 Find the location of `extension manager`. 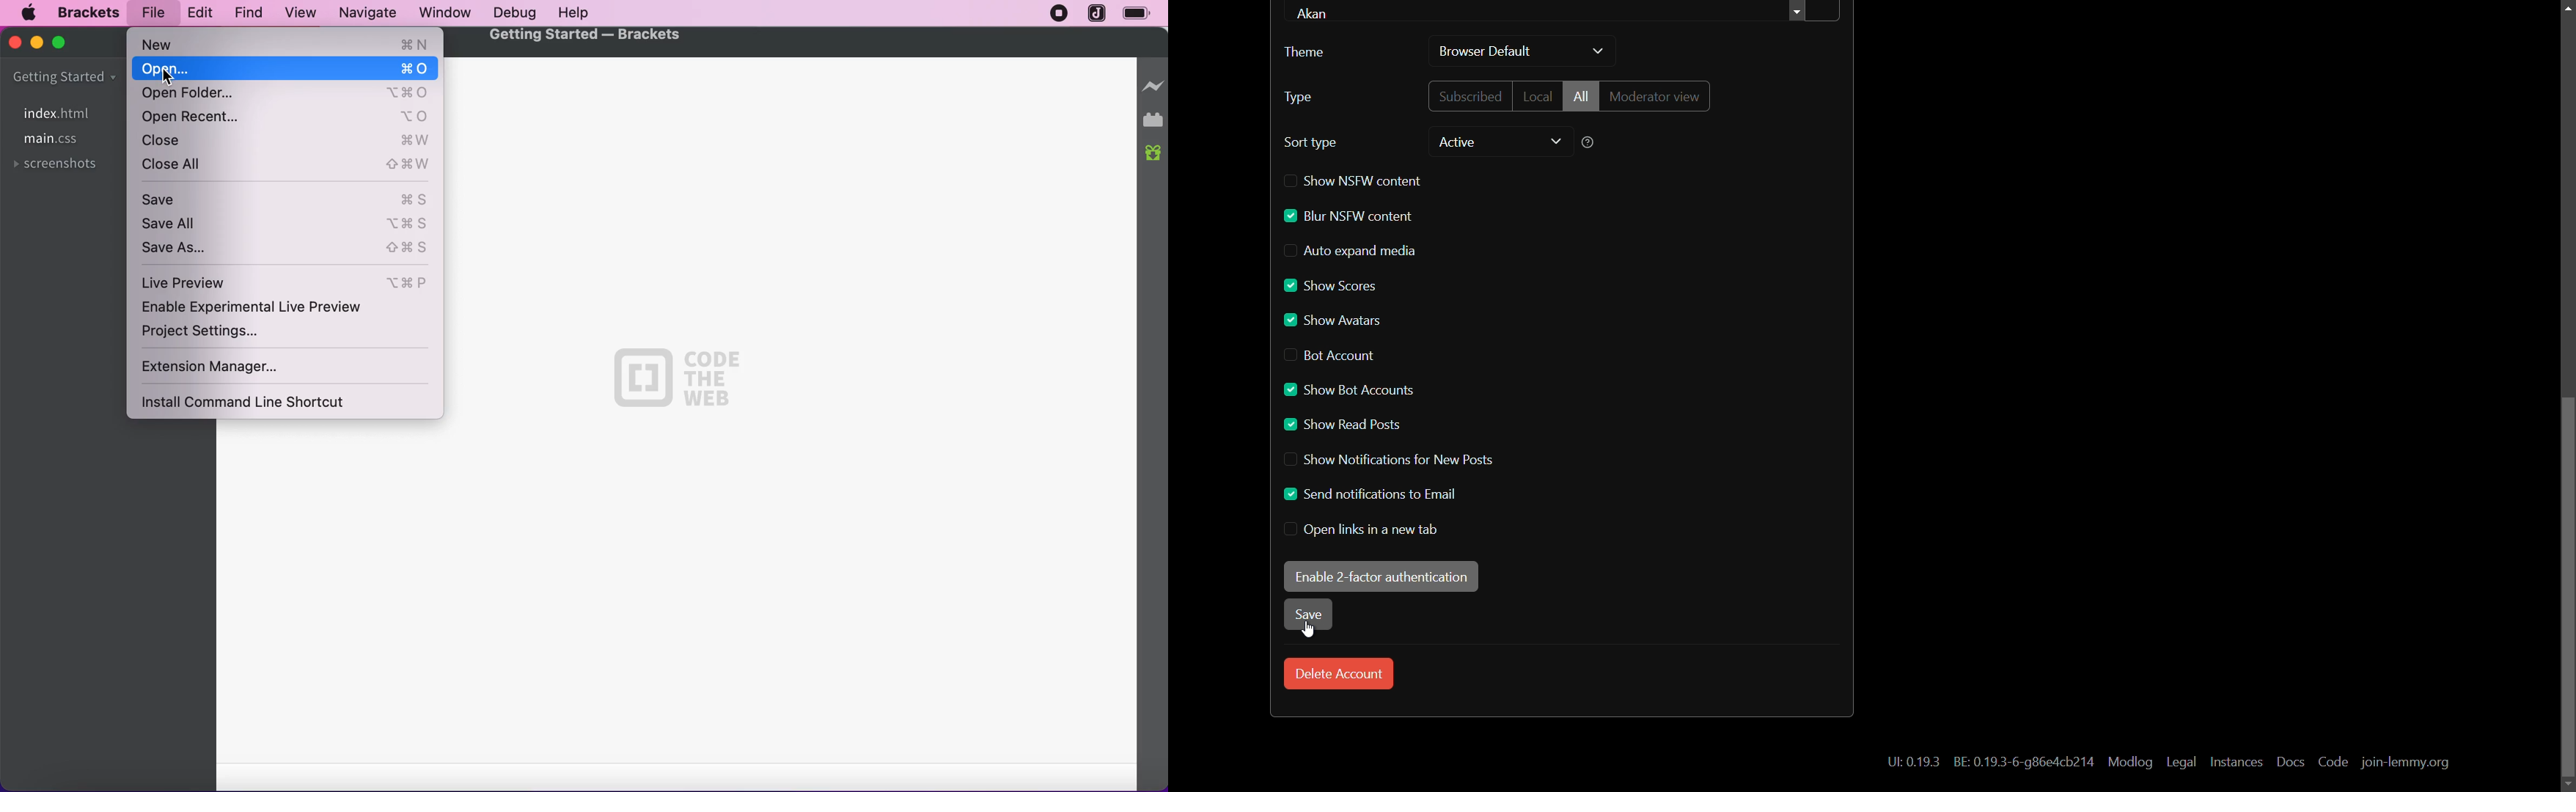

extension manager is located at coordinates (245, 365).